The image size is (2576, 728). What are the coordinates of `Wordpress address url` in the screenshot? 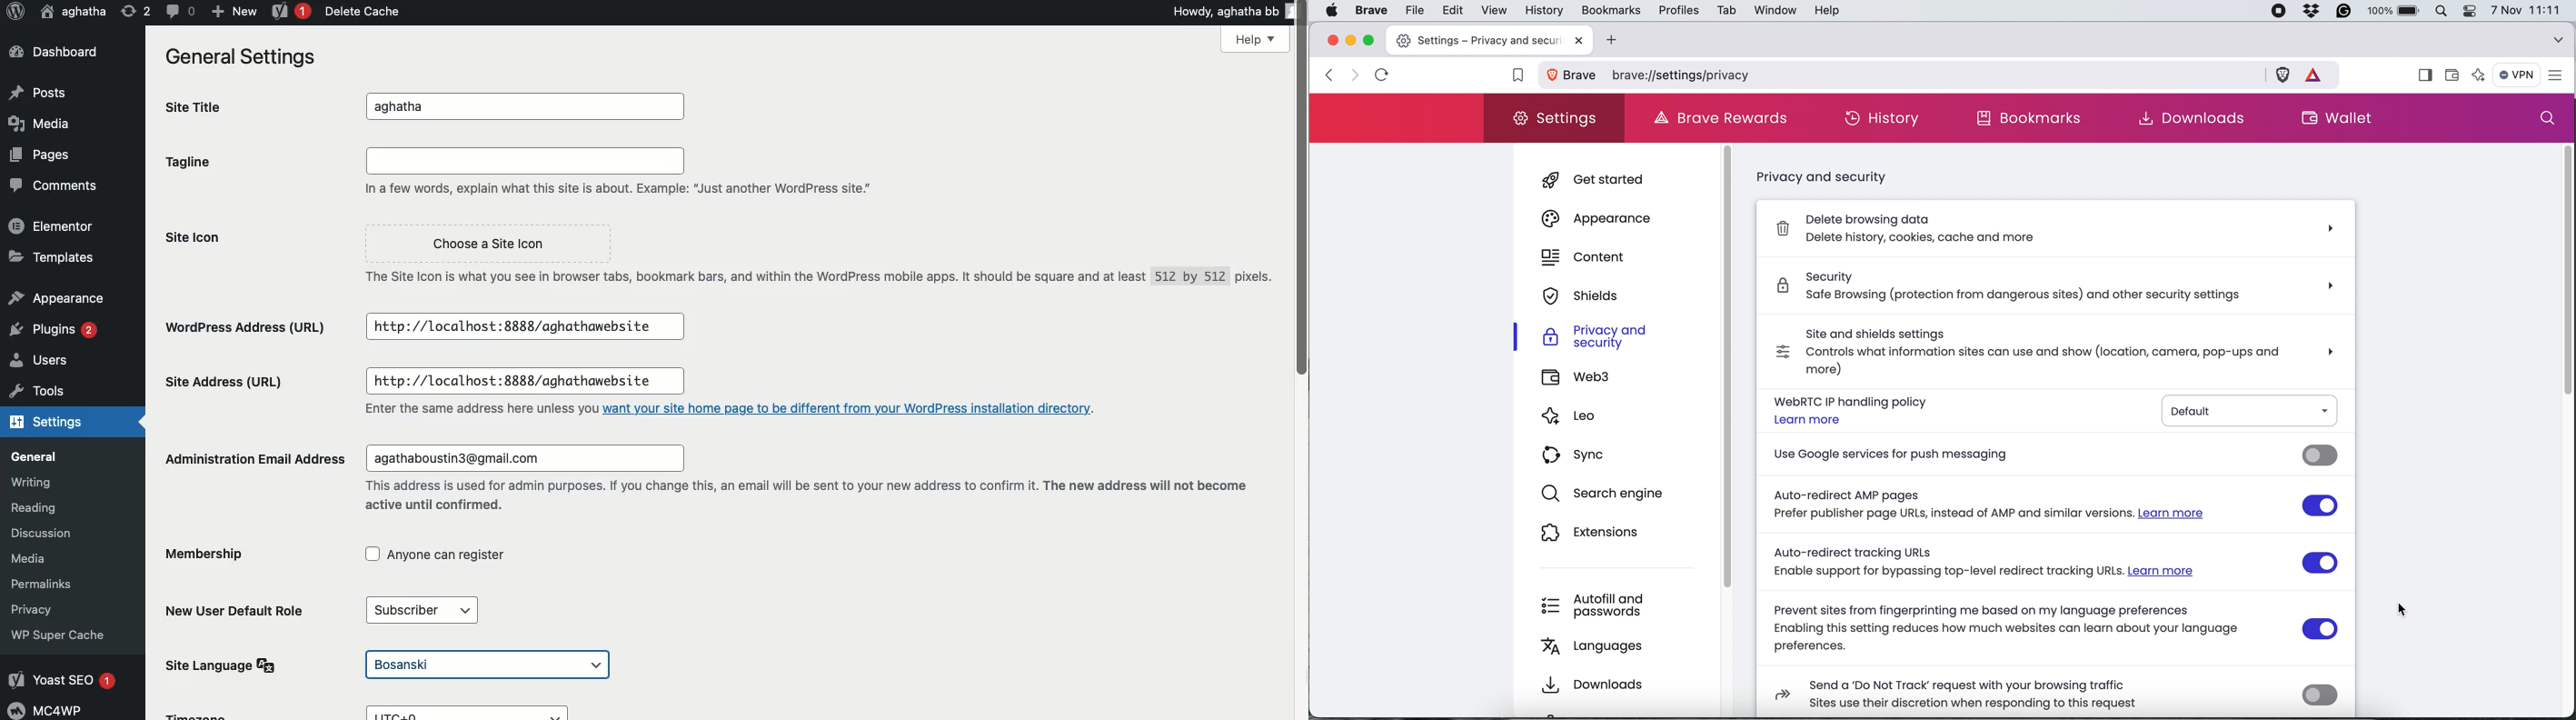 It's located at (252, 326).